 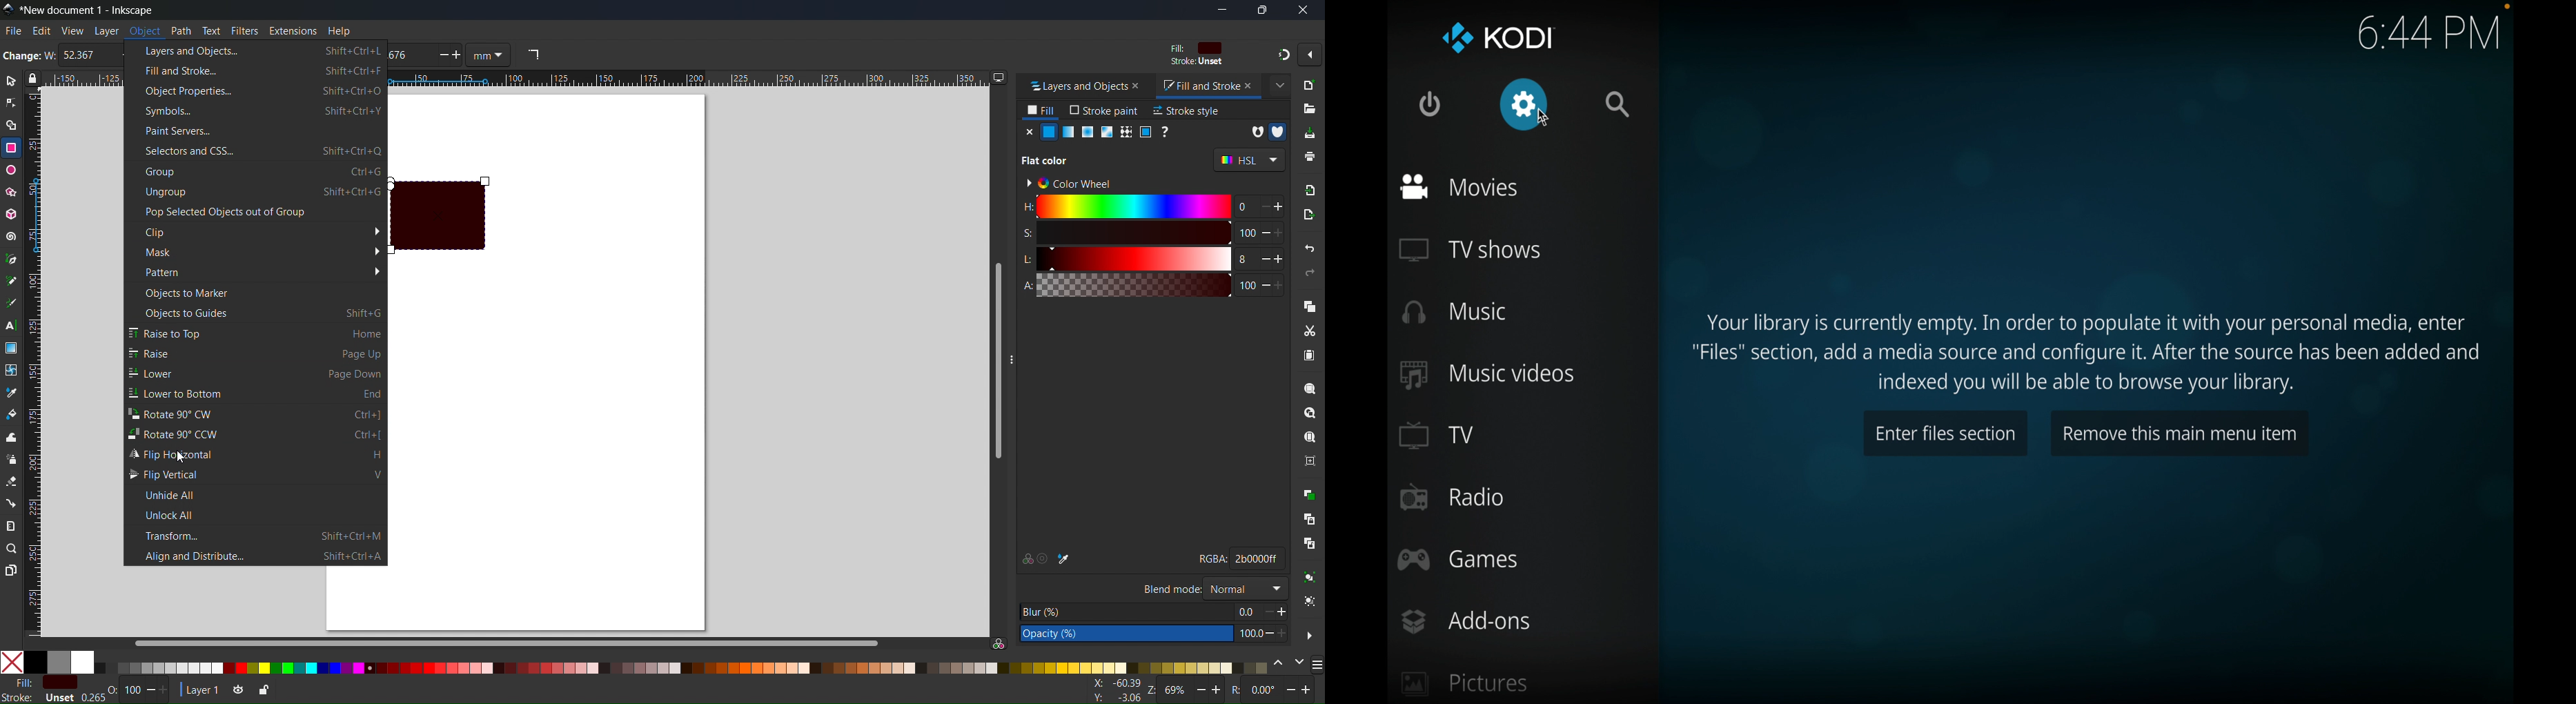 What do you see at coordinates (1086, 132) in the screenshot?
I see `Radial gradient` at bounding box center [1086, 132].